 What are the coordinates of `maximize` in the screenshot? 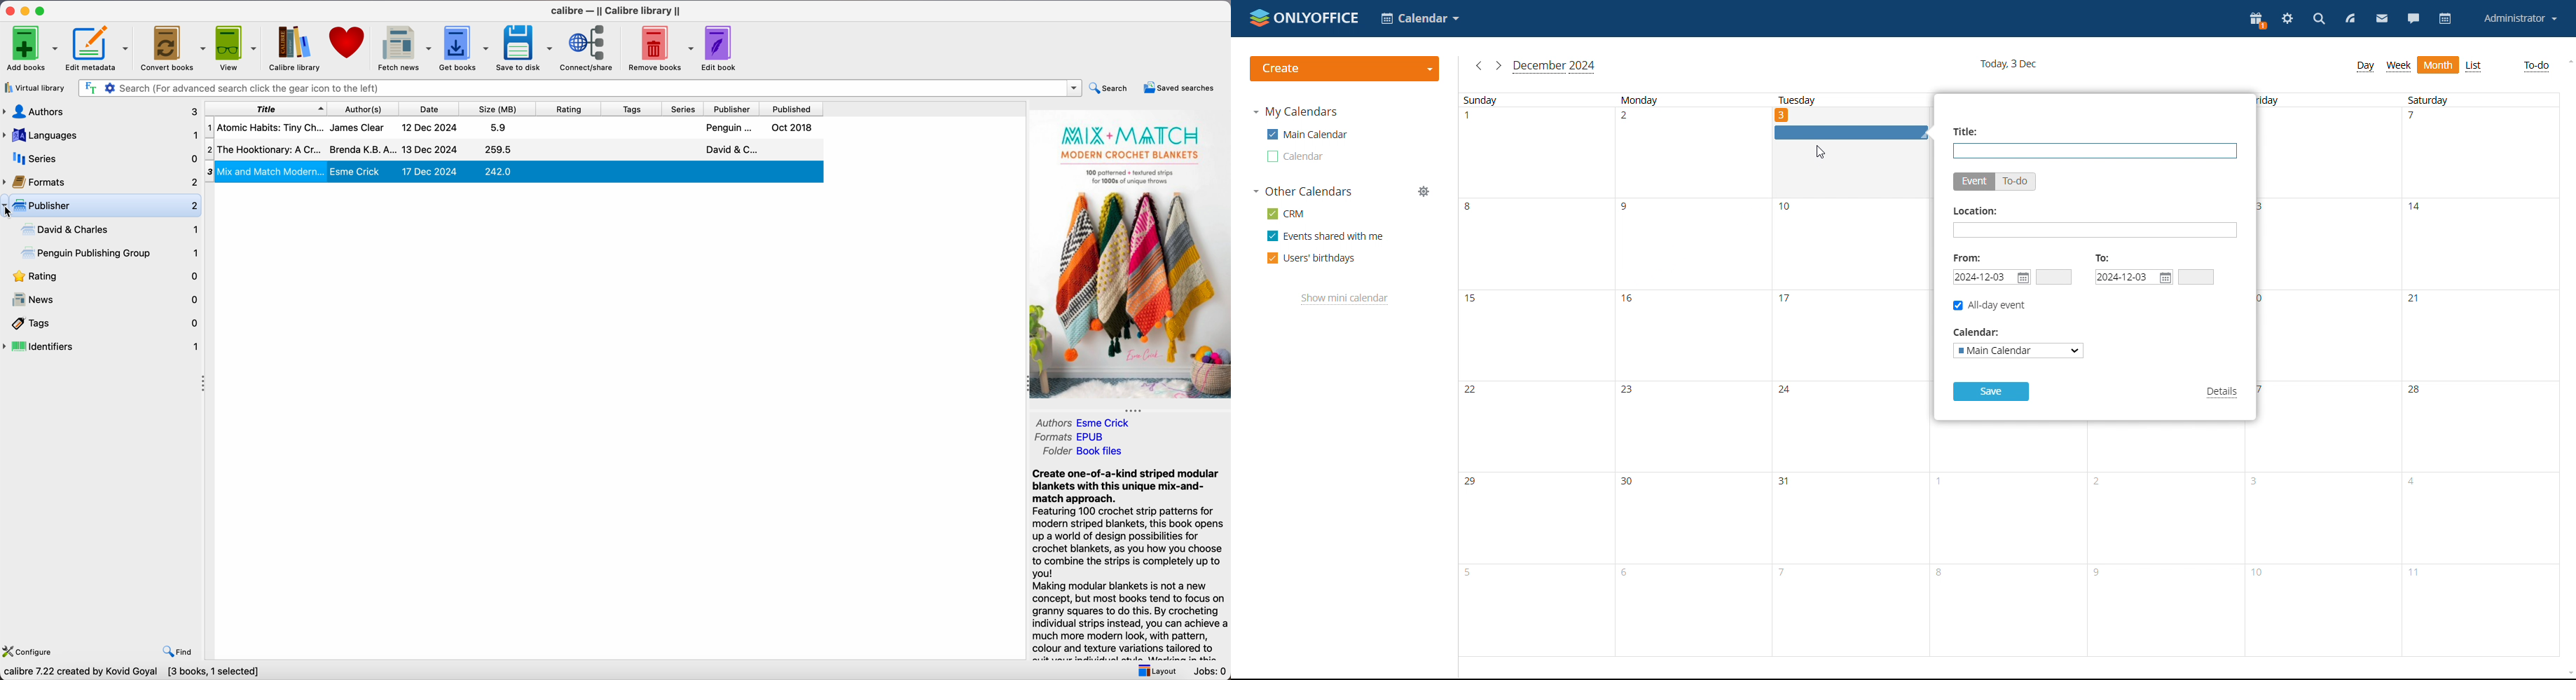 It's located at (42, 10).